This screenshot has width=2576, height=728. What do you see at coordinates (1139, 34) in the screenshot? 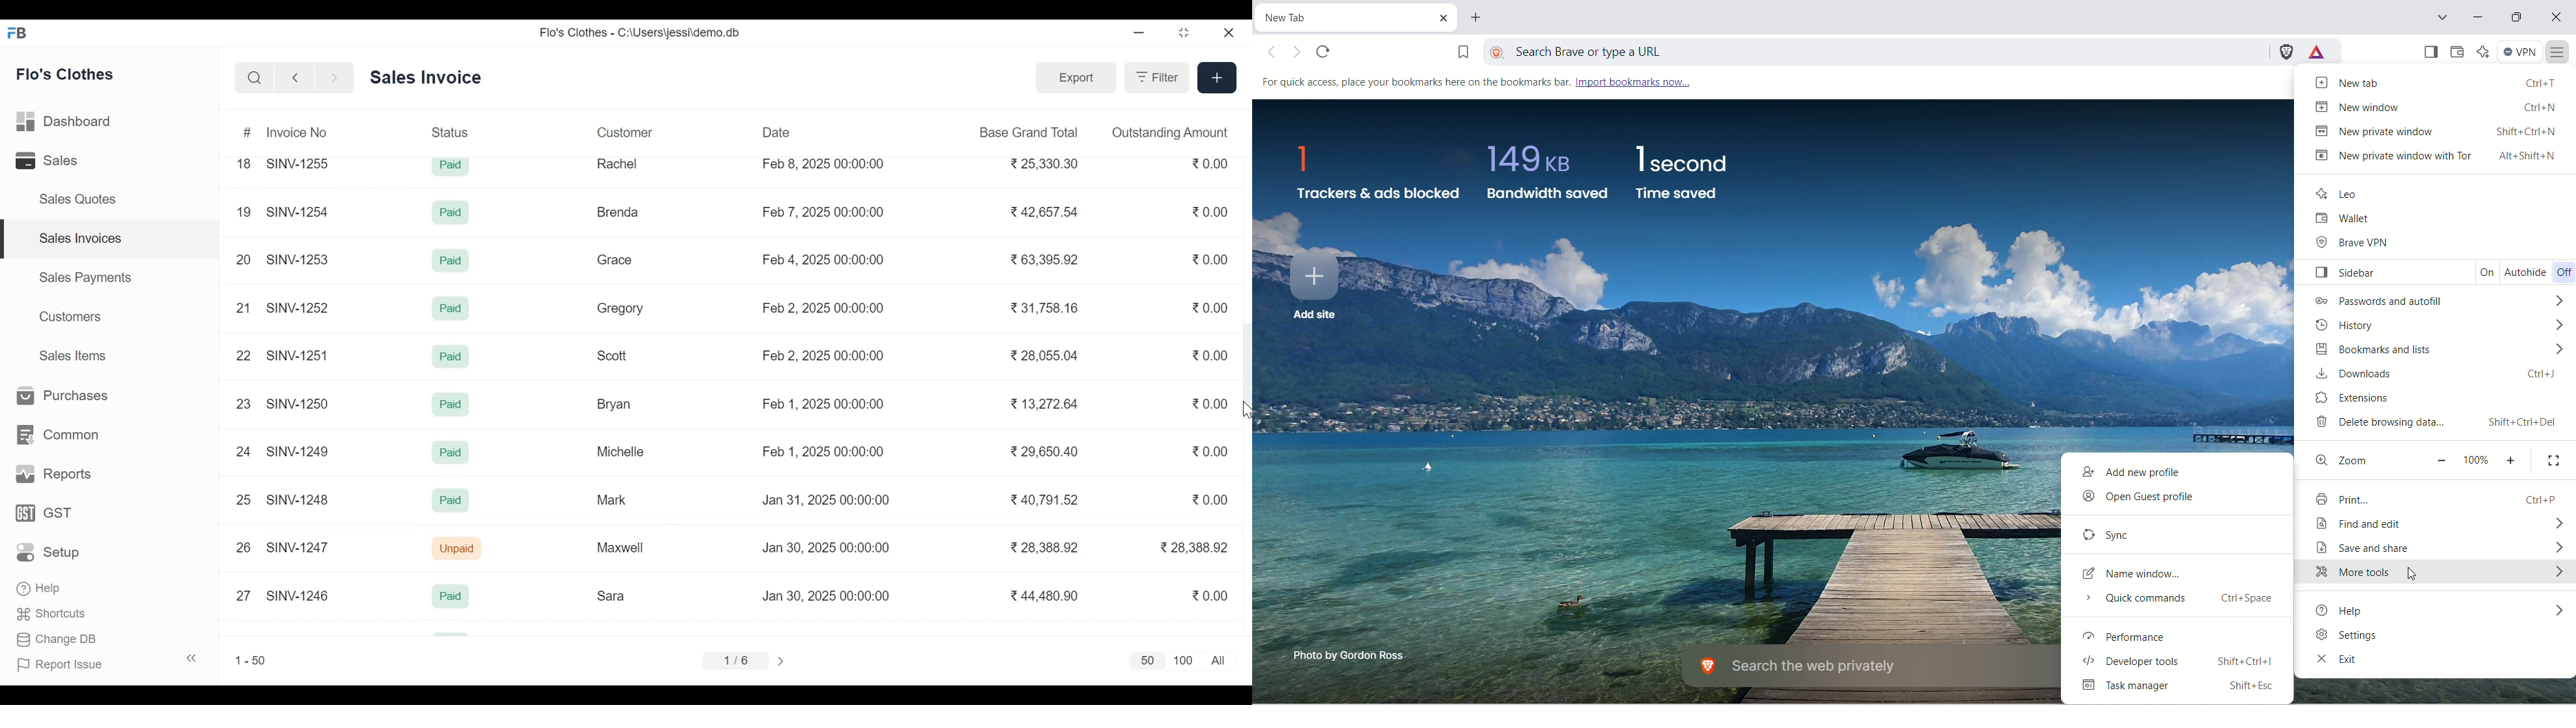
I see `Minimize` at bounding box center [1139, 34].